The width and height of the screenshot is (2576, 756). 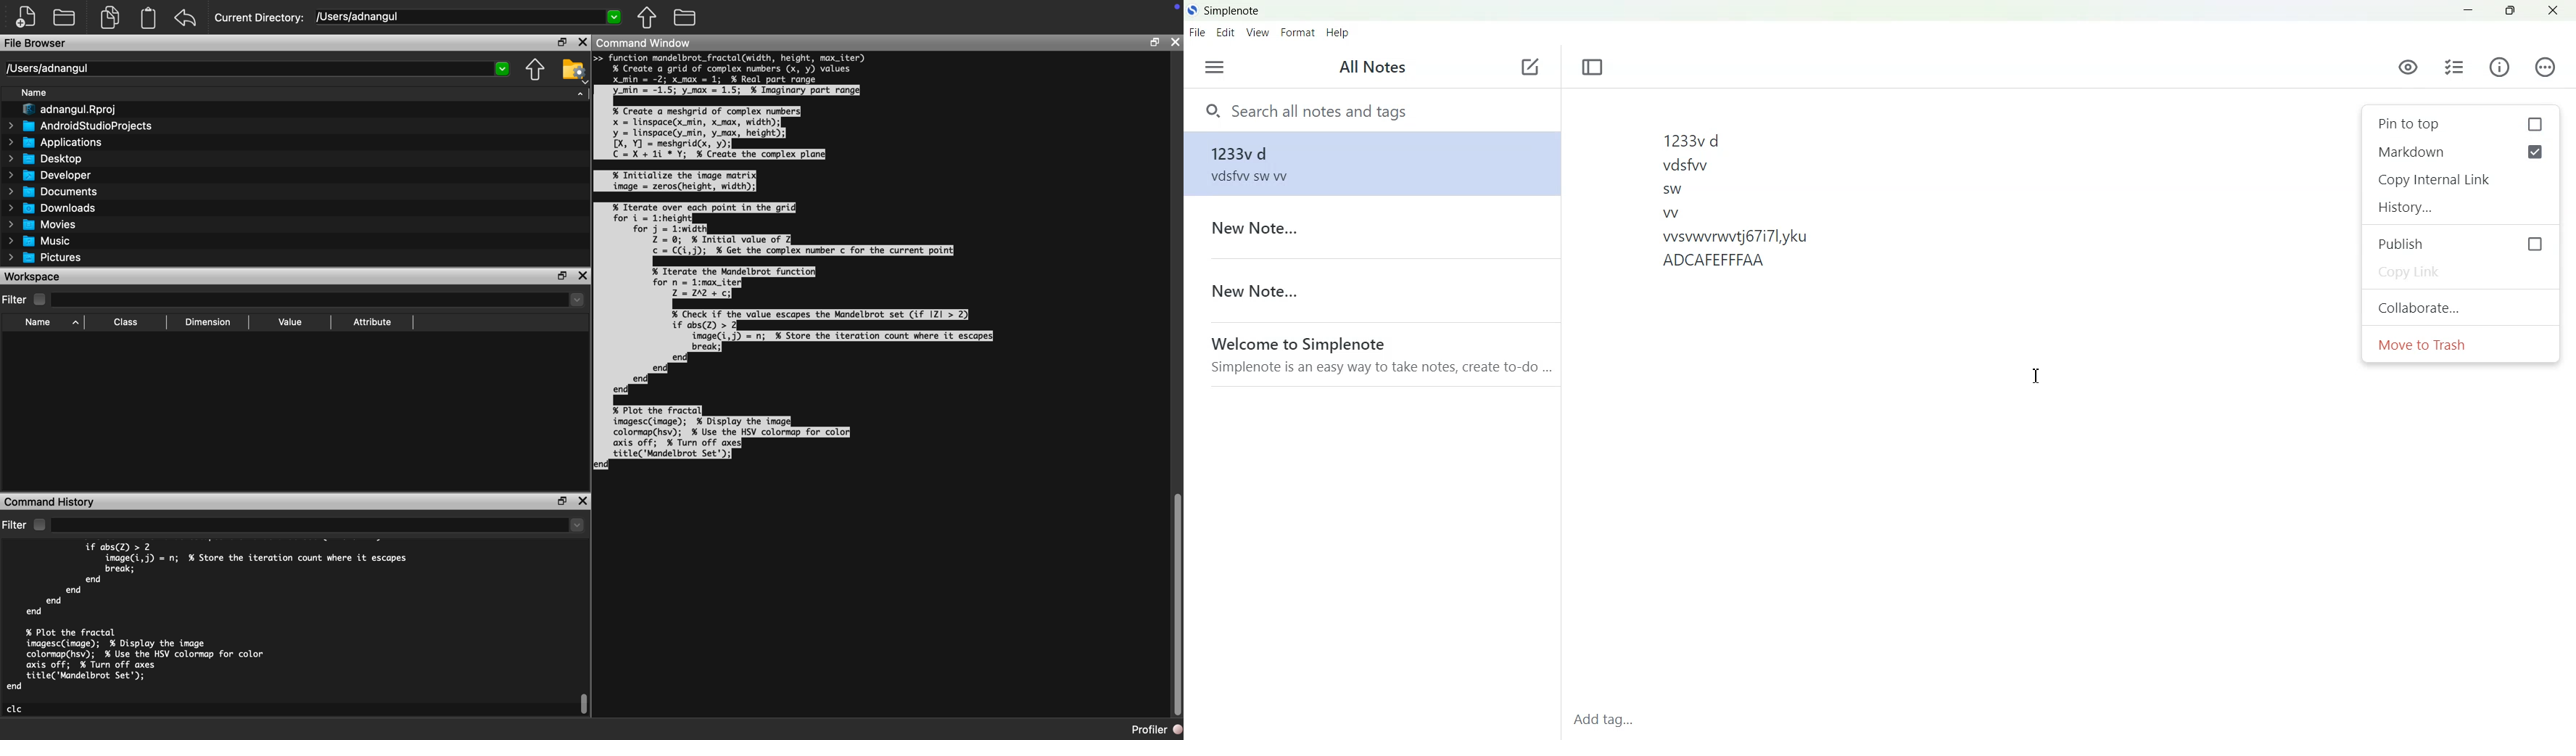 I want to click on Add Note, so click(x=1530, y=67).